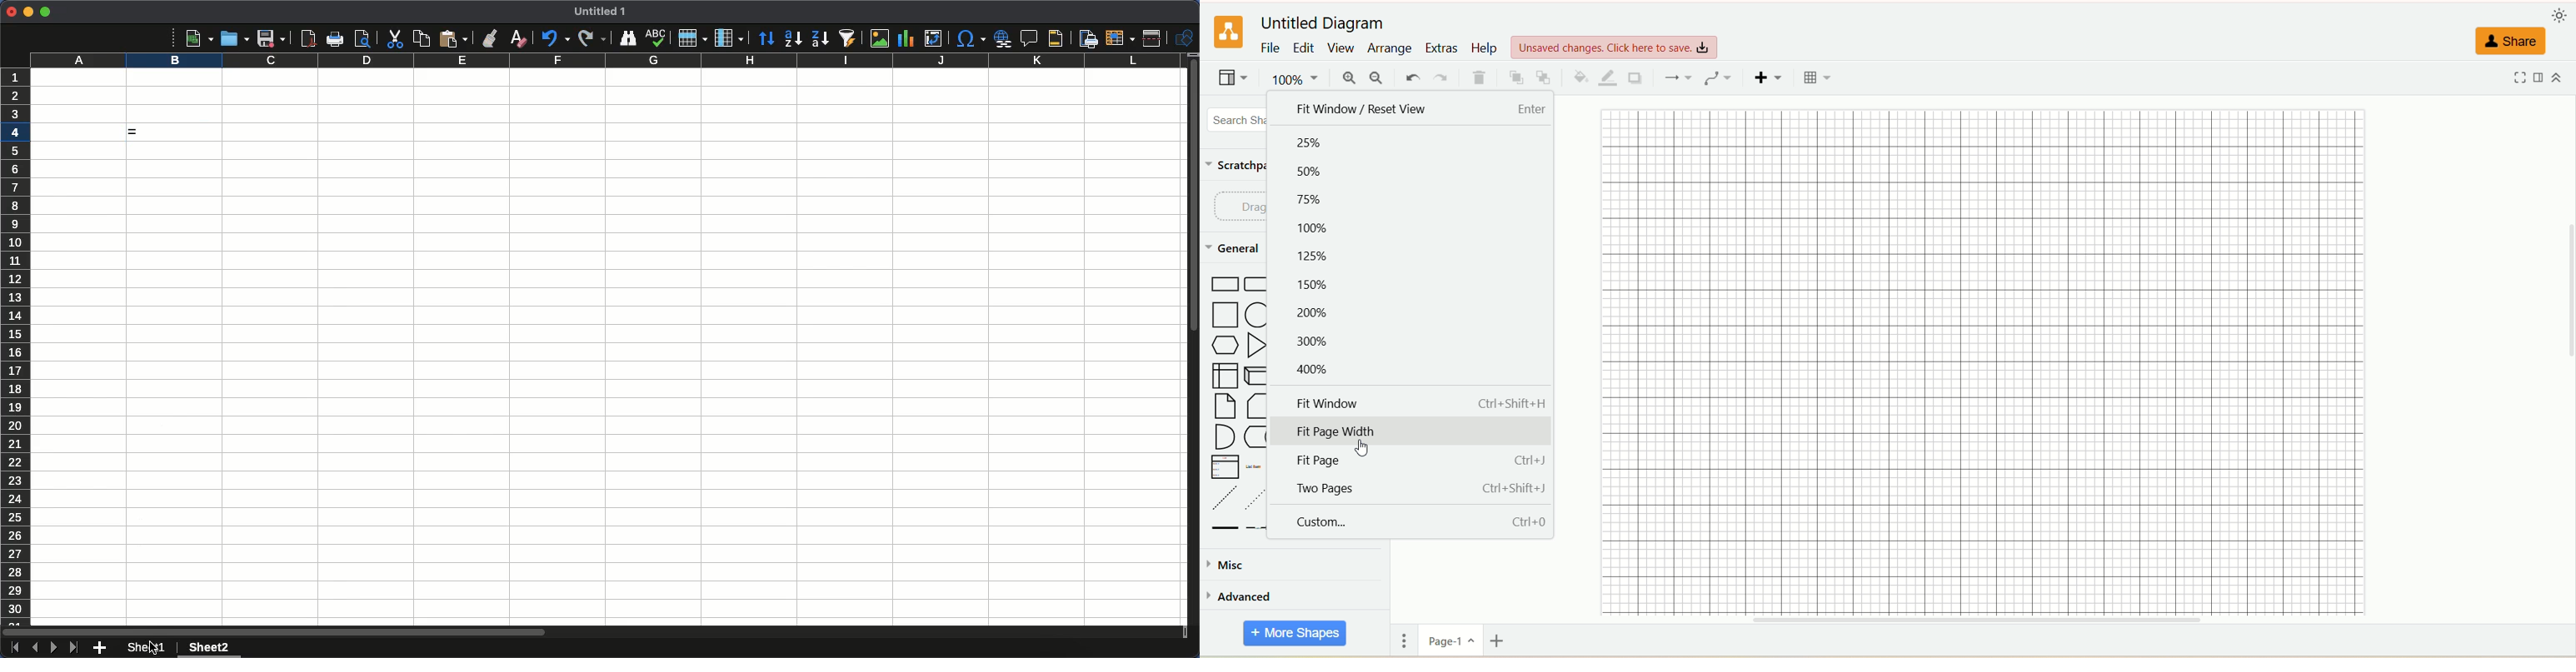  I want to click on logo, so click(1228, 31).